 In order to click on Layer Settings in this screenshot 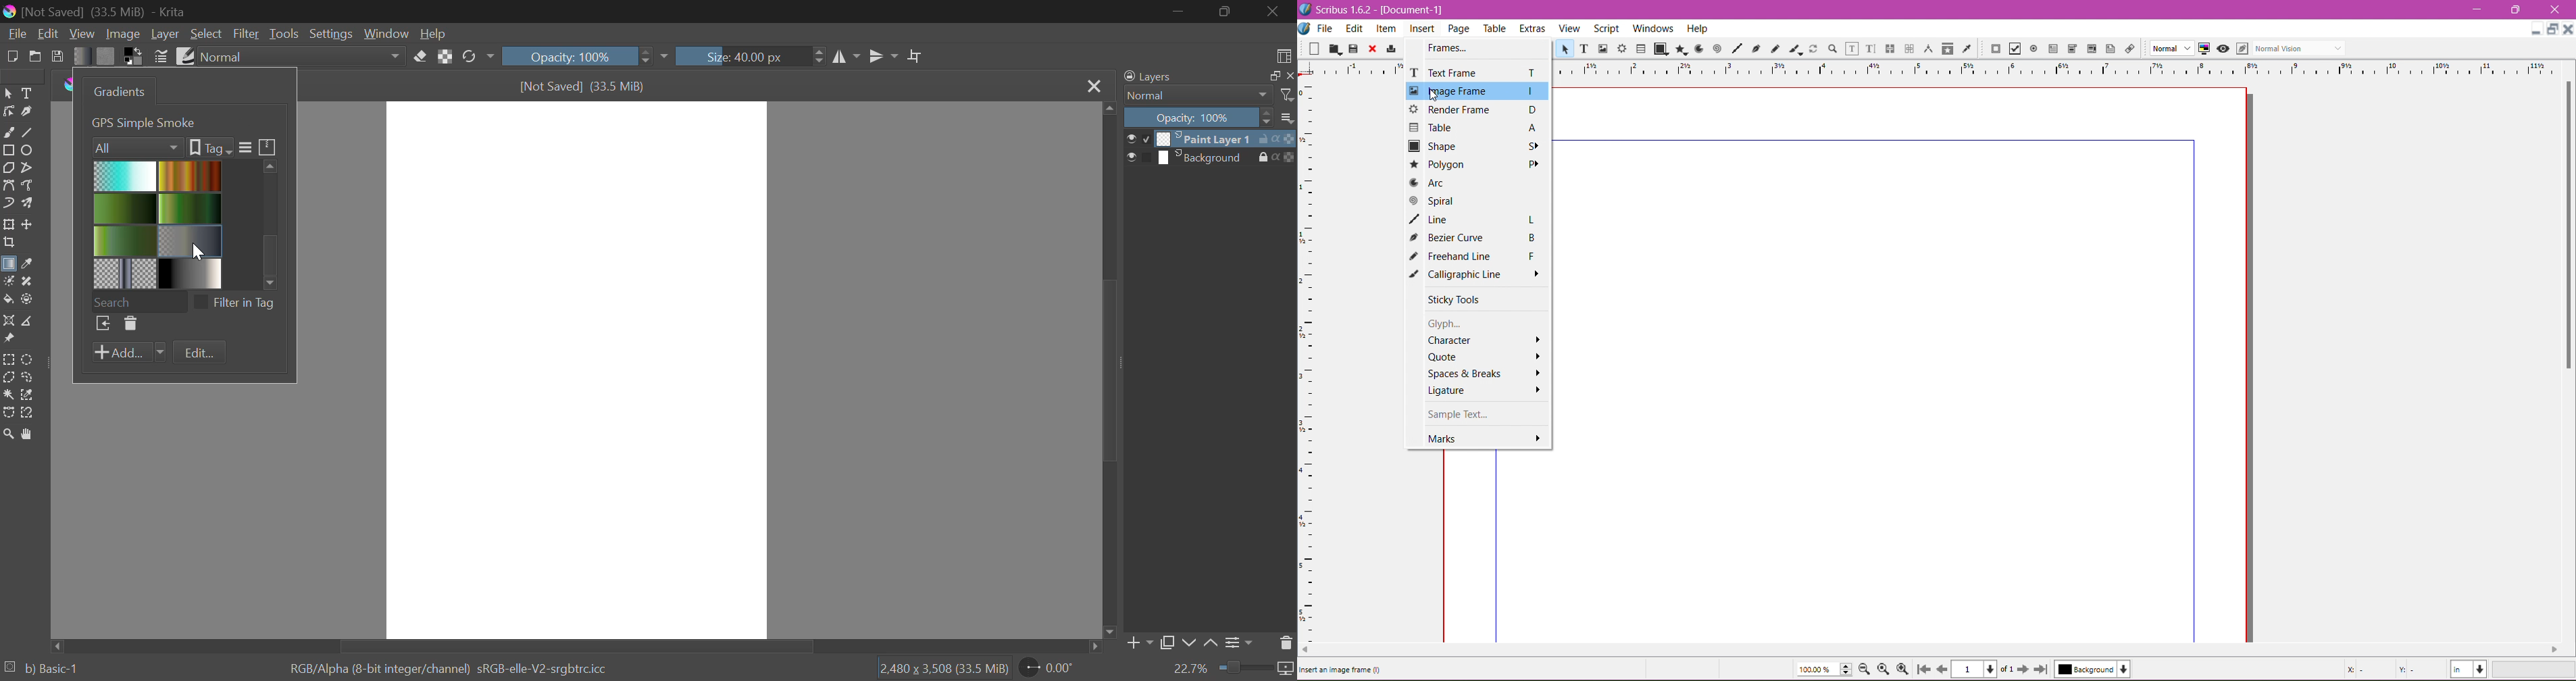, I will do `click(1237, 642)`.